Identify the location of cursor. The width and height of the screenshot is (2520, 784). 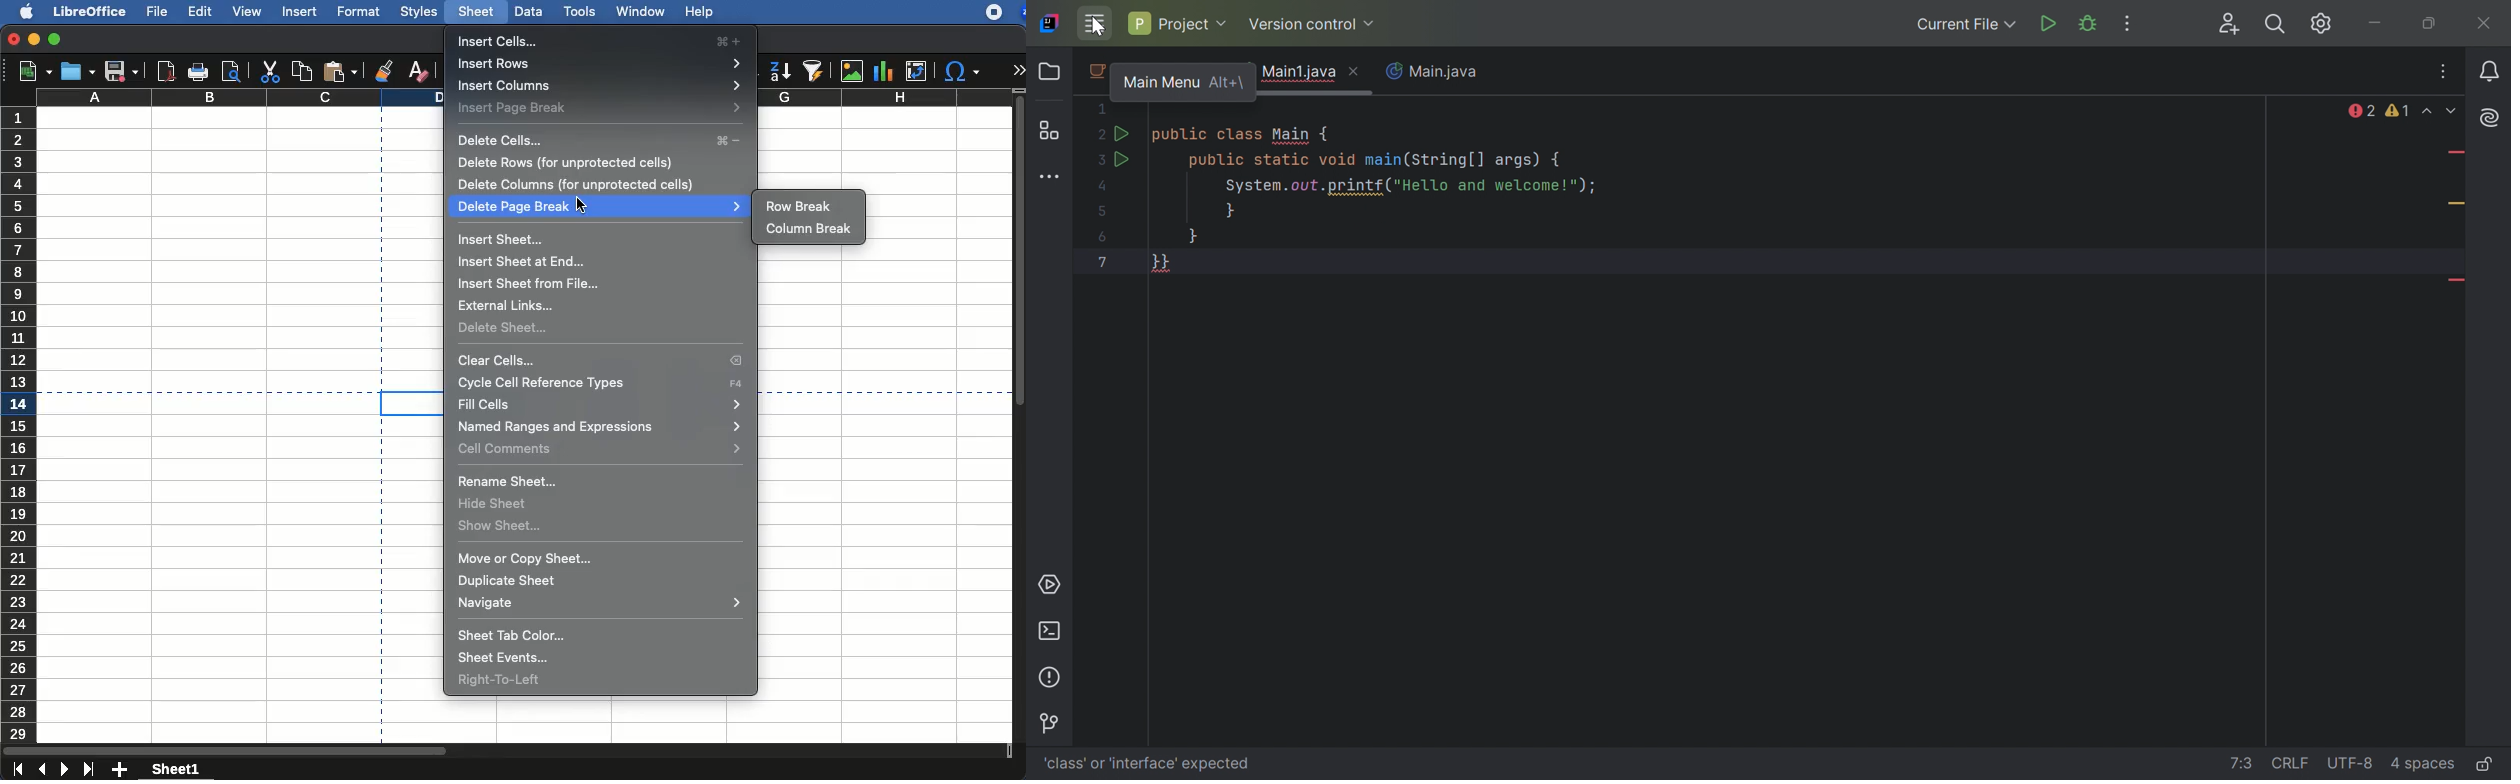
(582, 209).